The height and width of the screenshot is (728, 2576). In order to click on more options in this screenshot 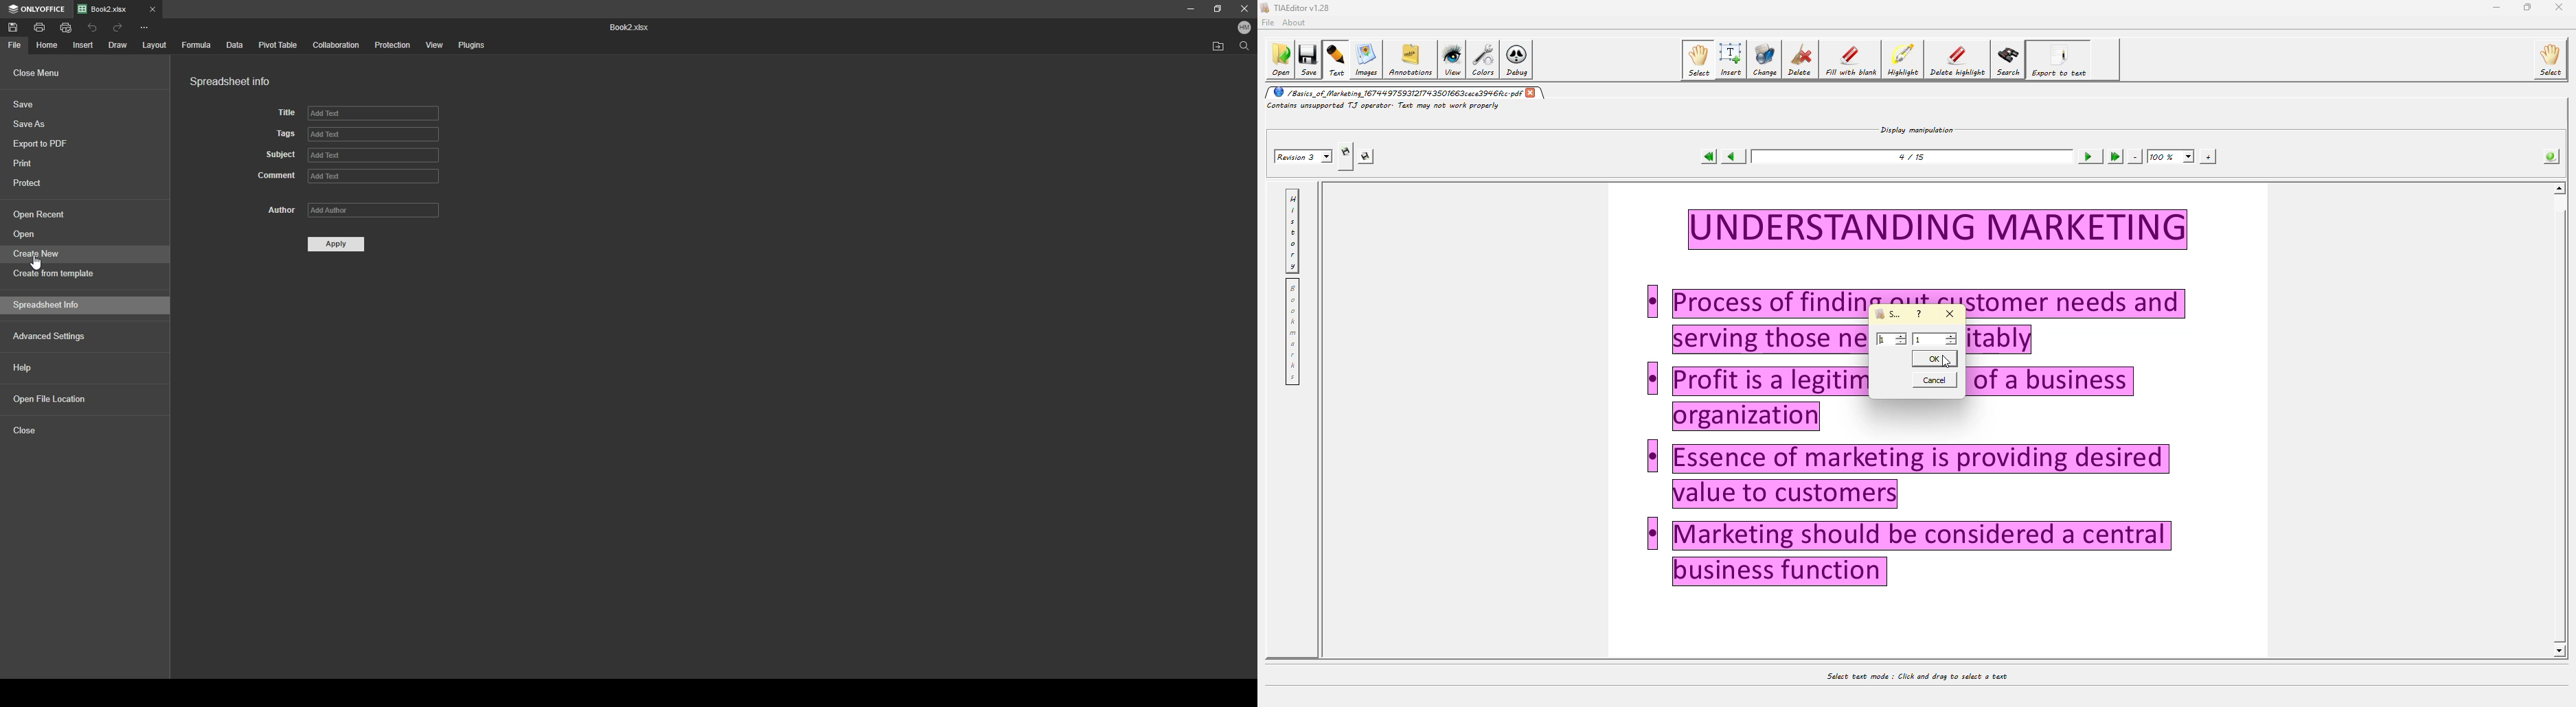, I will do `click(145, 27)`.